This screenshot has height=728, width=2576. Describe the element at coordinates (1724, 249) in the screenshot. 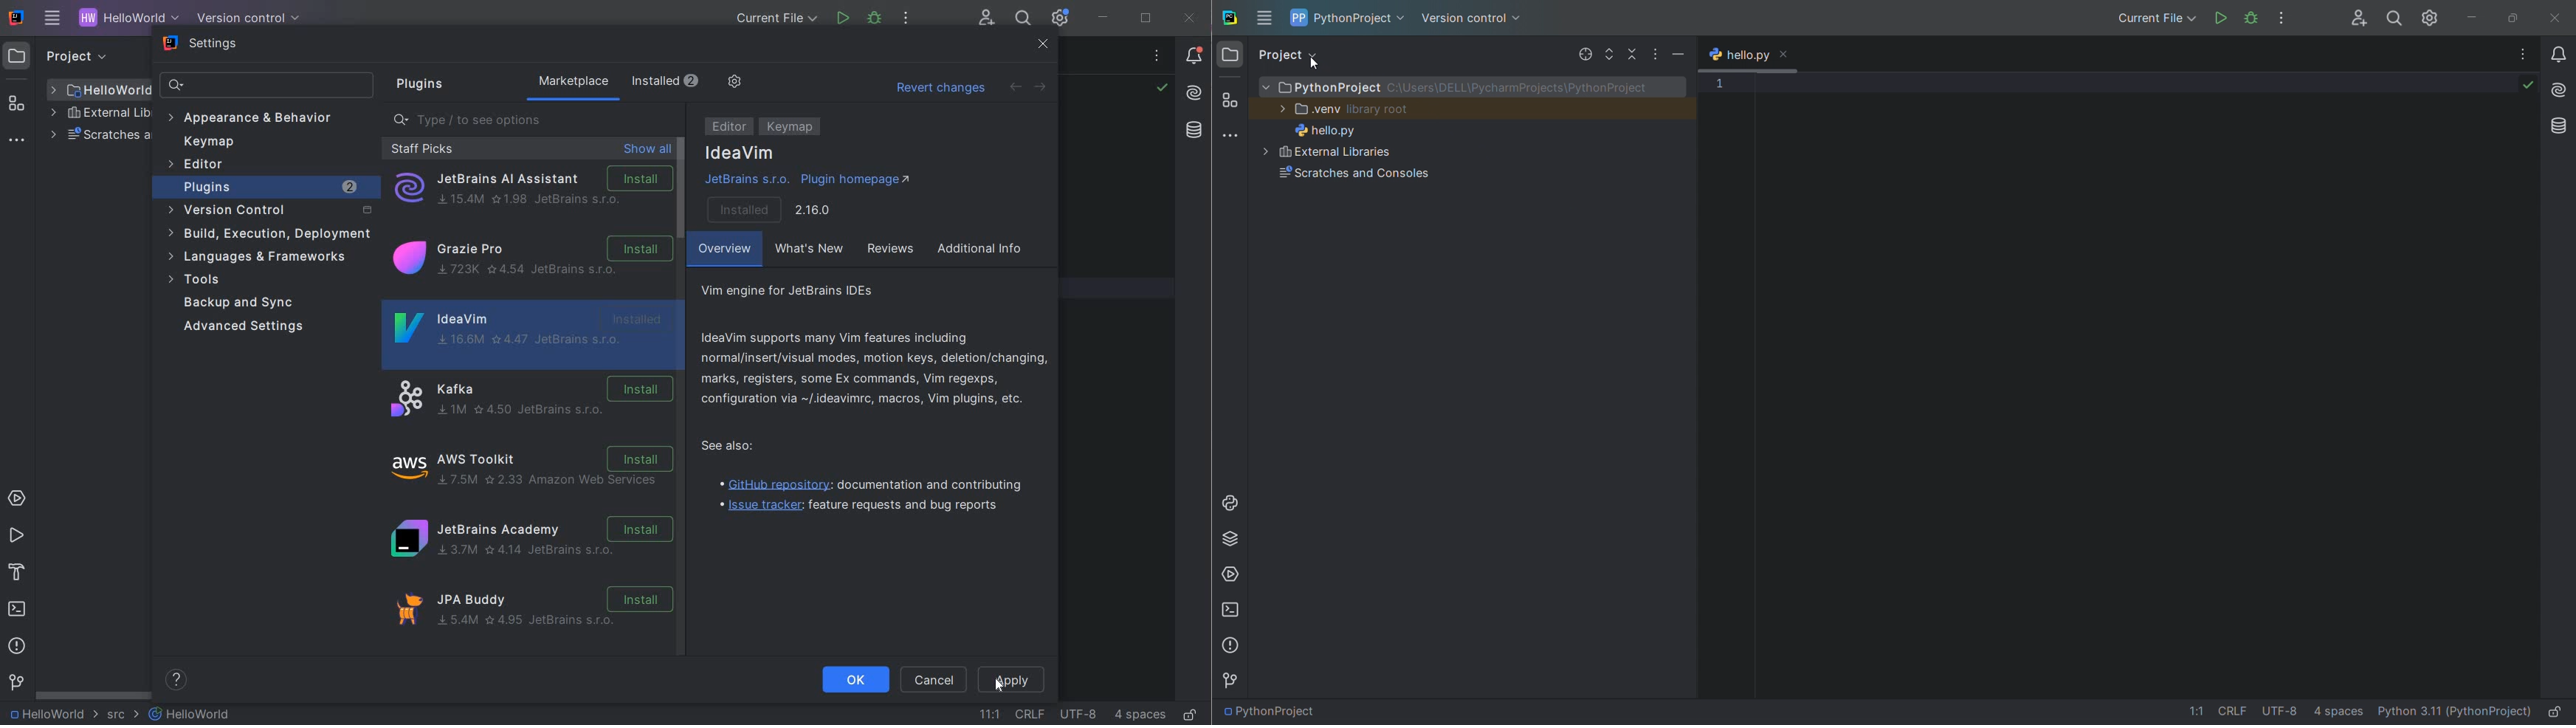

I see `line number` at that location.